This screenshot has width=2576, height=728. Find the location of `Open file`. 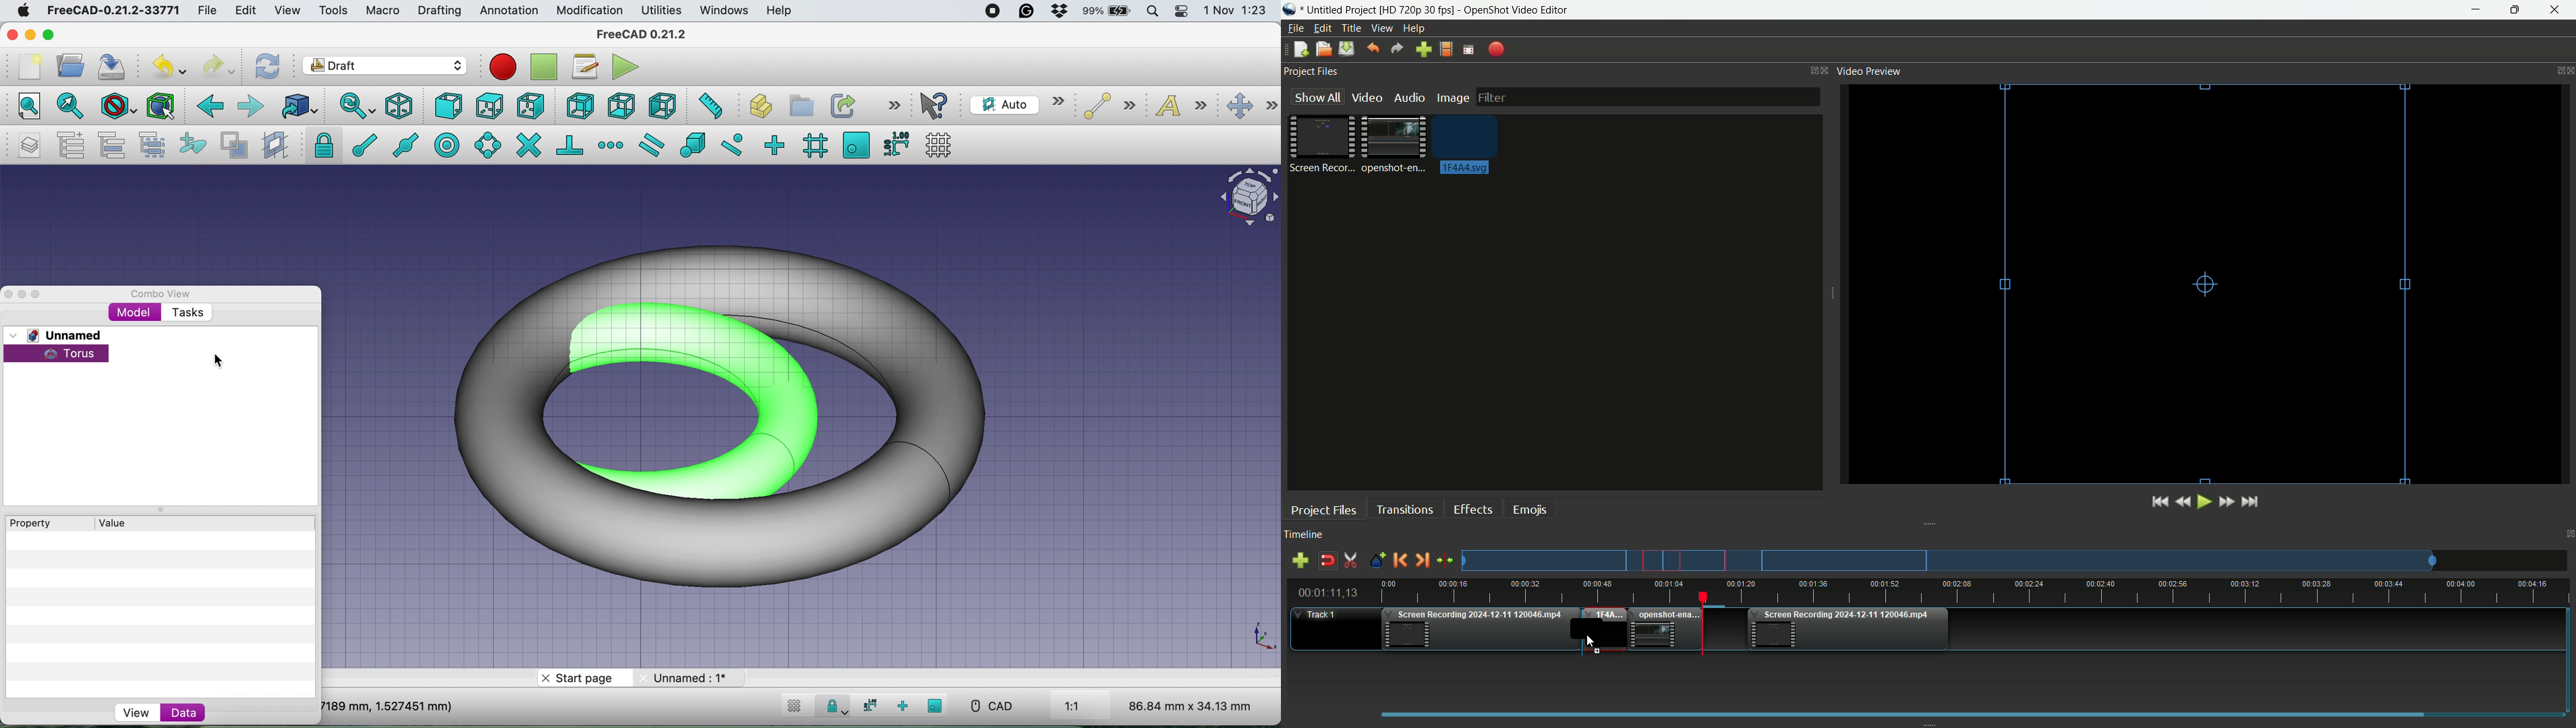

Open file is located at coordinates (1323, 51).